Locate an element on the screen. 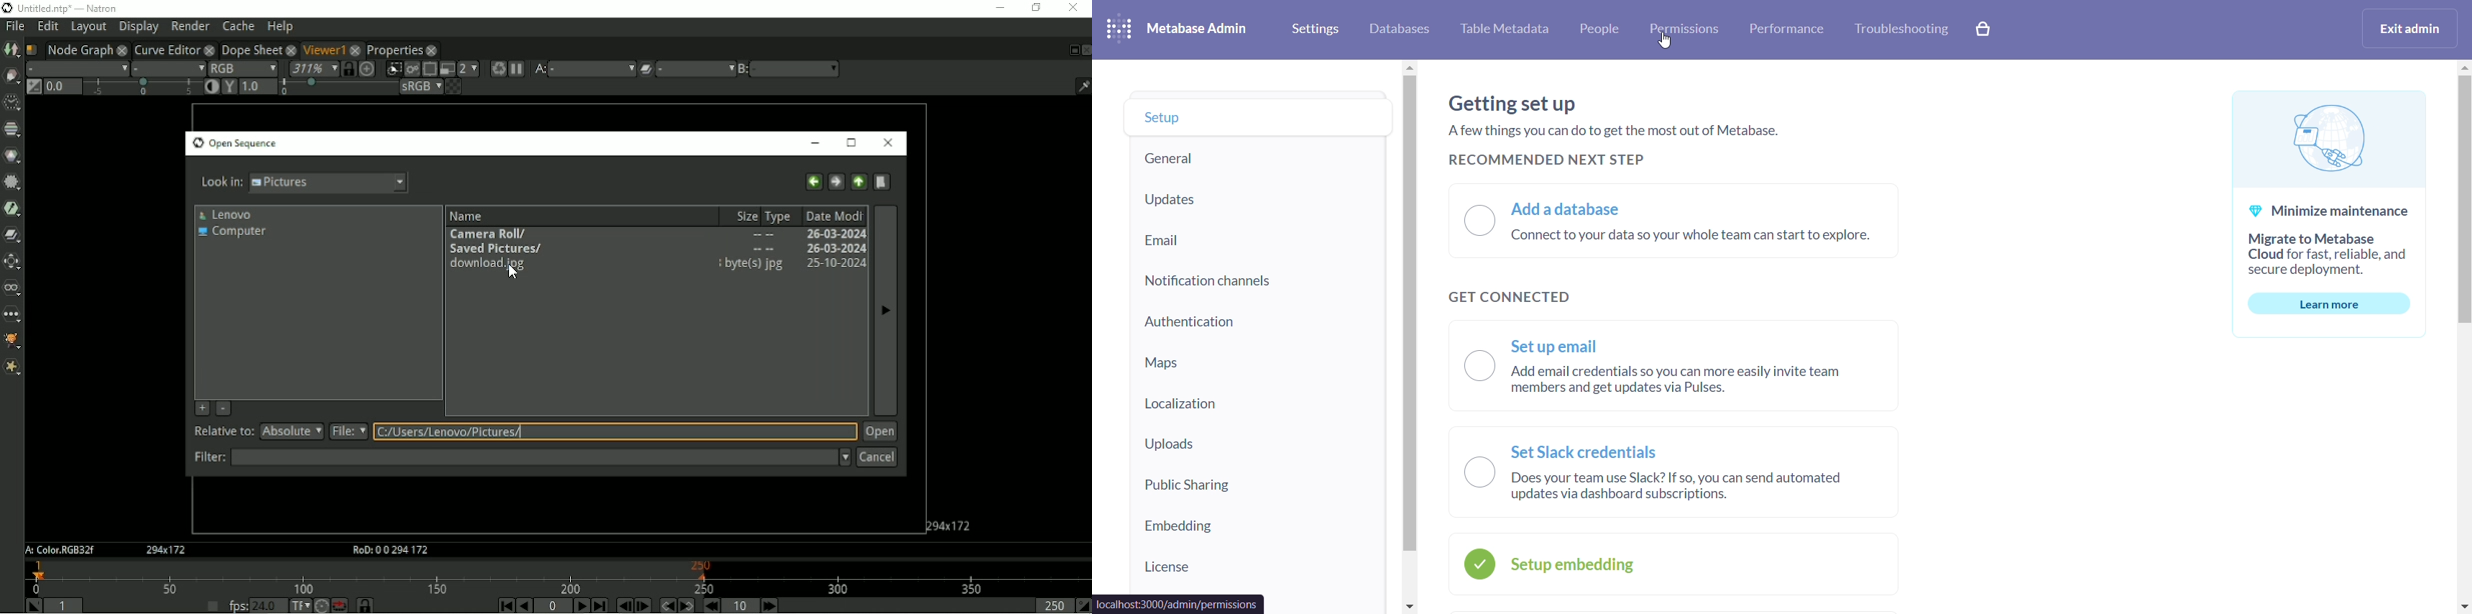 Image resolution: width=2492 pixels, height=616 pixels. embedding is located at coordinates (1256, 528).